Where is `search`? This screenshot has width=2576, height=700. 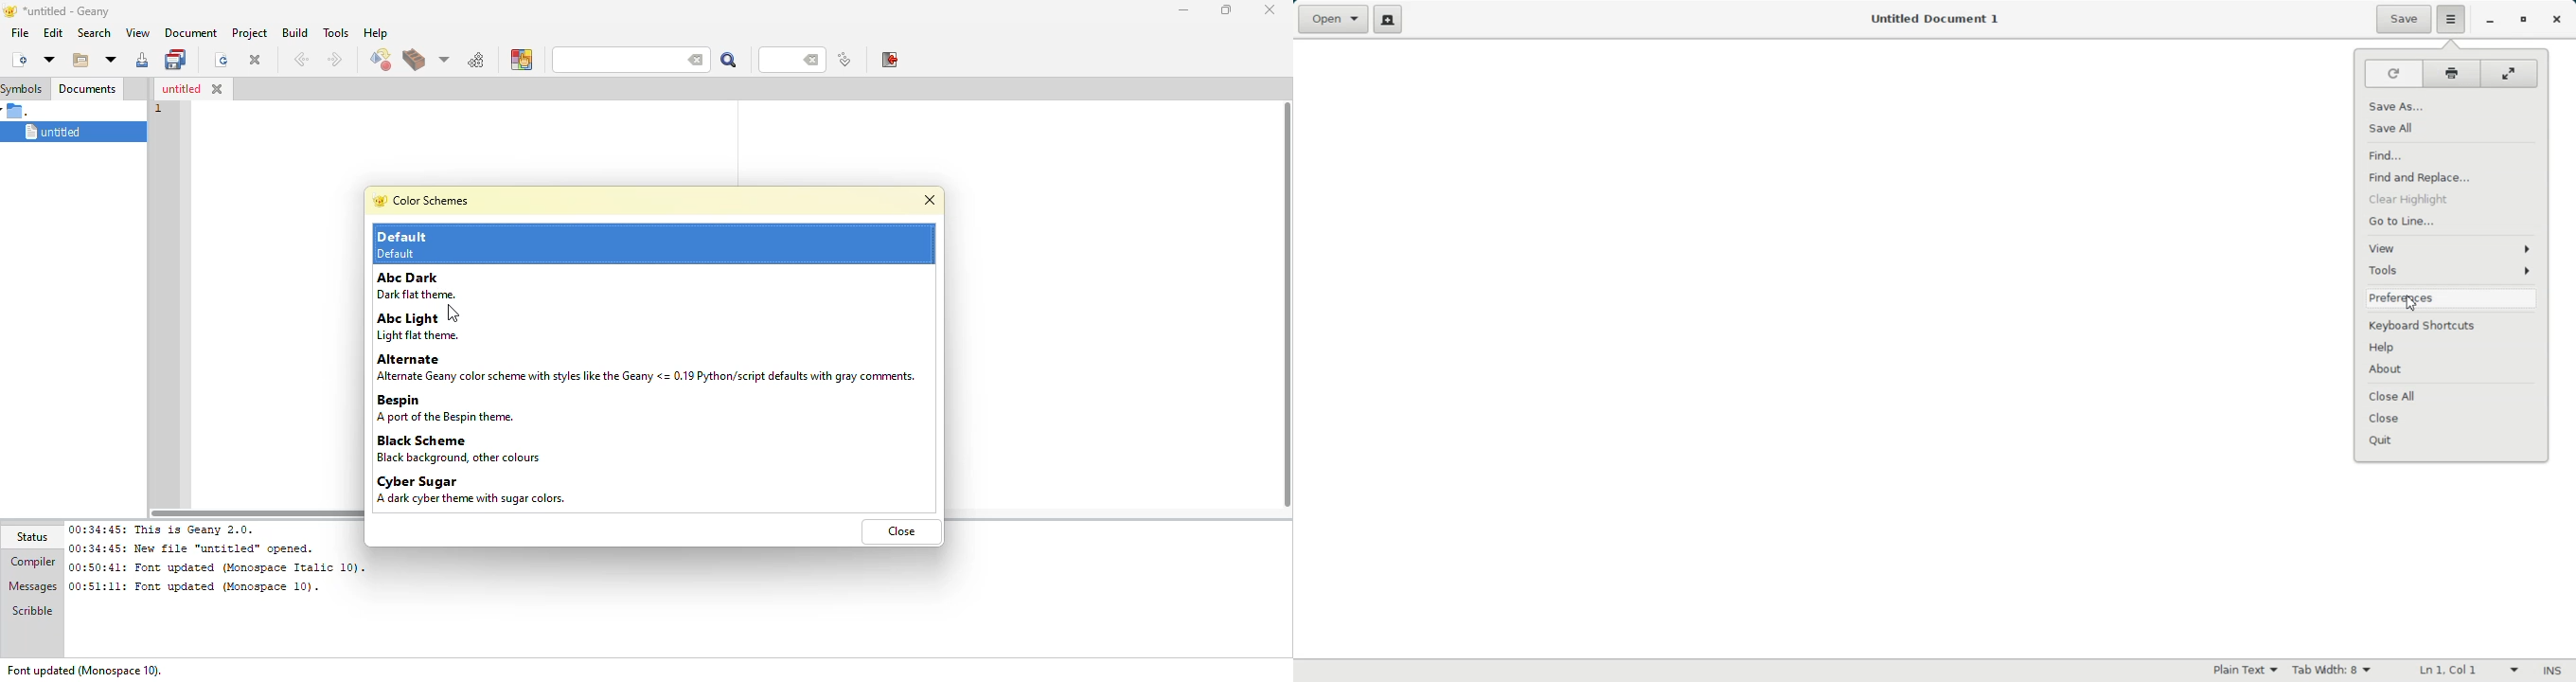
search is located at coordinates (92, 32).